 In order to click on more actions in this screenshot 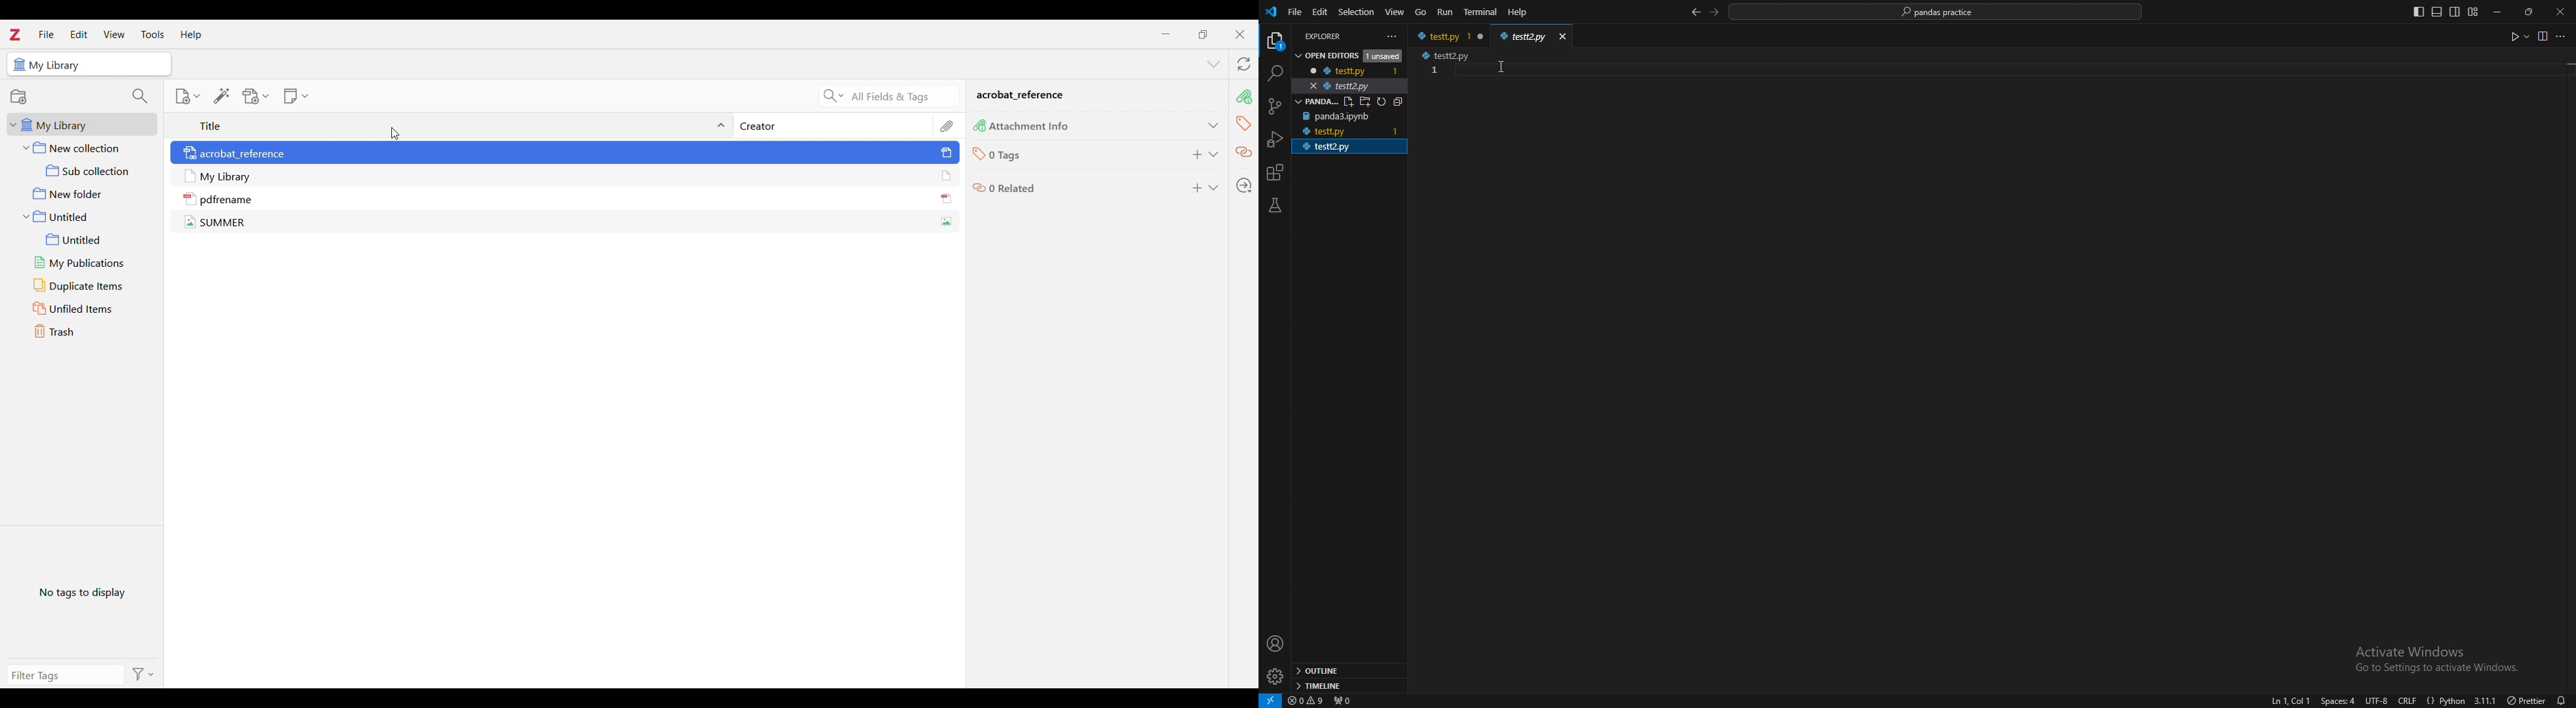, I will do `click(1392, 36)`.